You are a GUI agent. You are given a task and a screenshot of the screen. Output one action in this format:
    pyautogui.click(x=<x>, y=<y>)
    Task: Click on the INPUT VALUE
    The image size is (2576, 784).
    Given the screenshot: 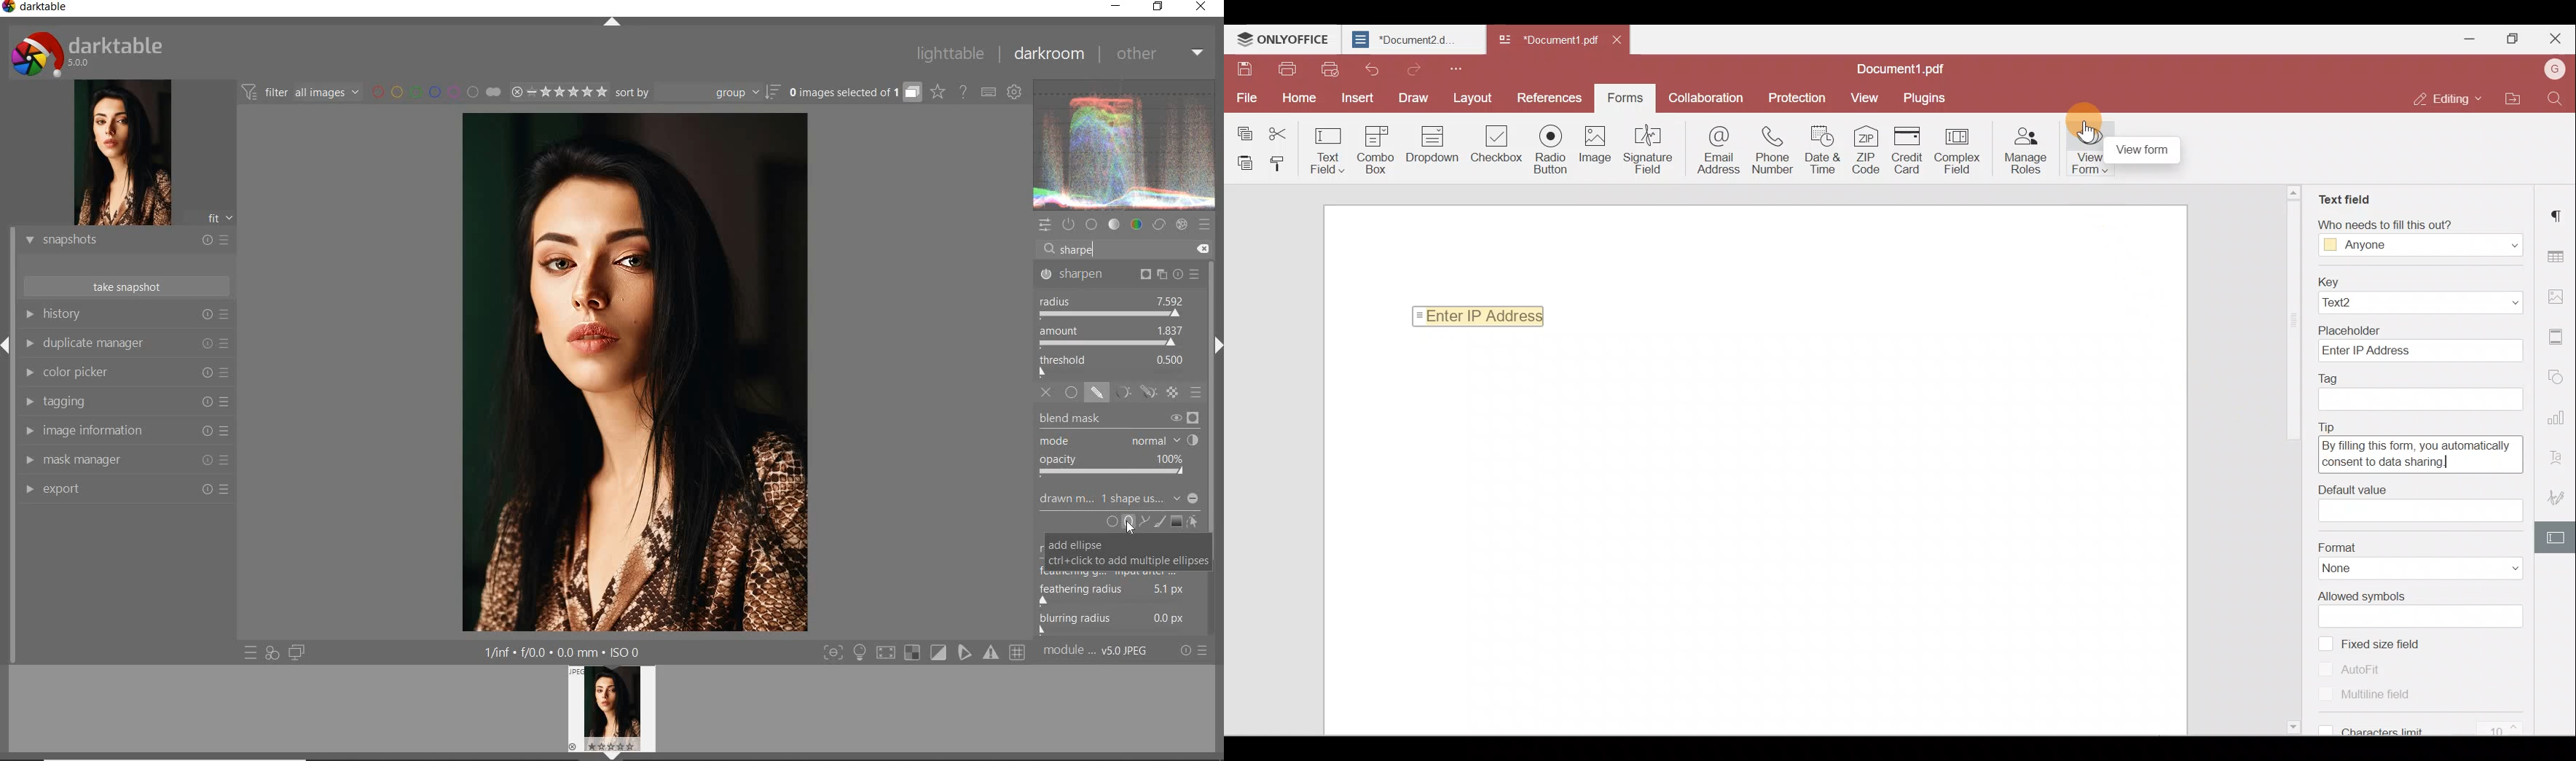 What is the action you would take?
    pyautogui.click(x=1082, y=249)
    